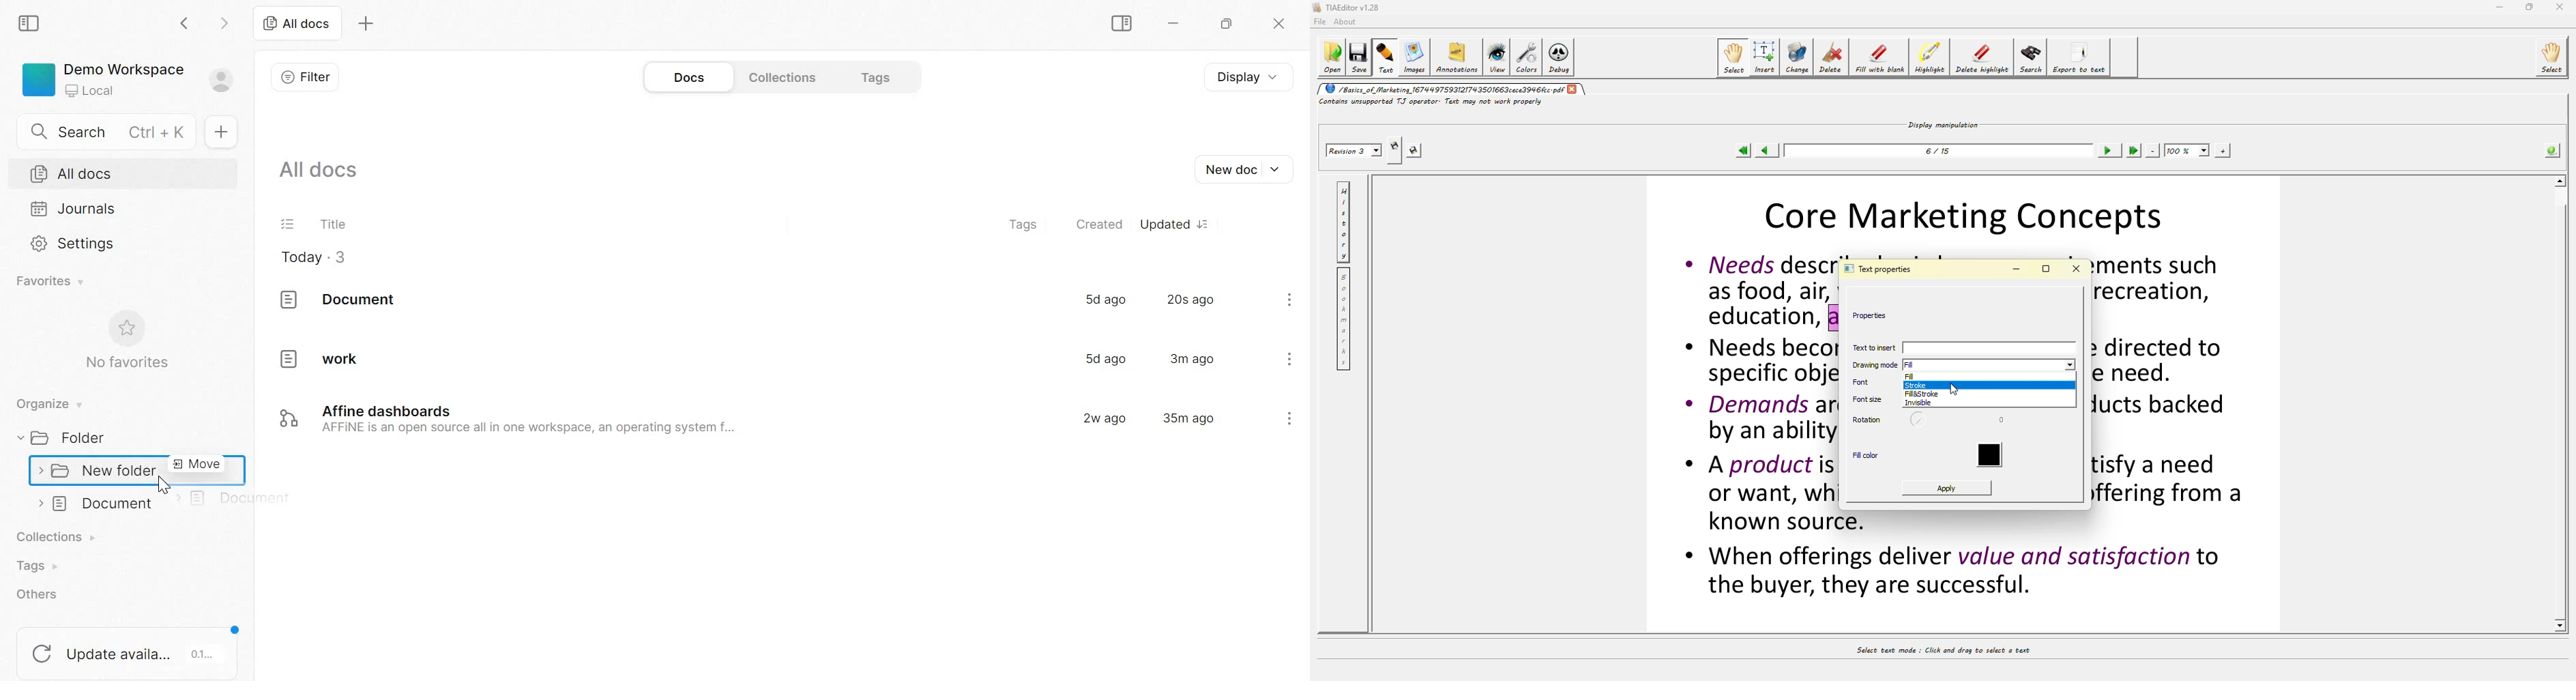 The width and height of the screenshot is (2576, 700). I want to click on No favorites, so click(126, 343).